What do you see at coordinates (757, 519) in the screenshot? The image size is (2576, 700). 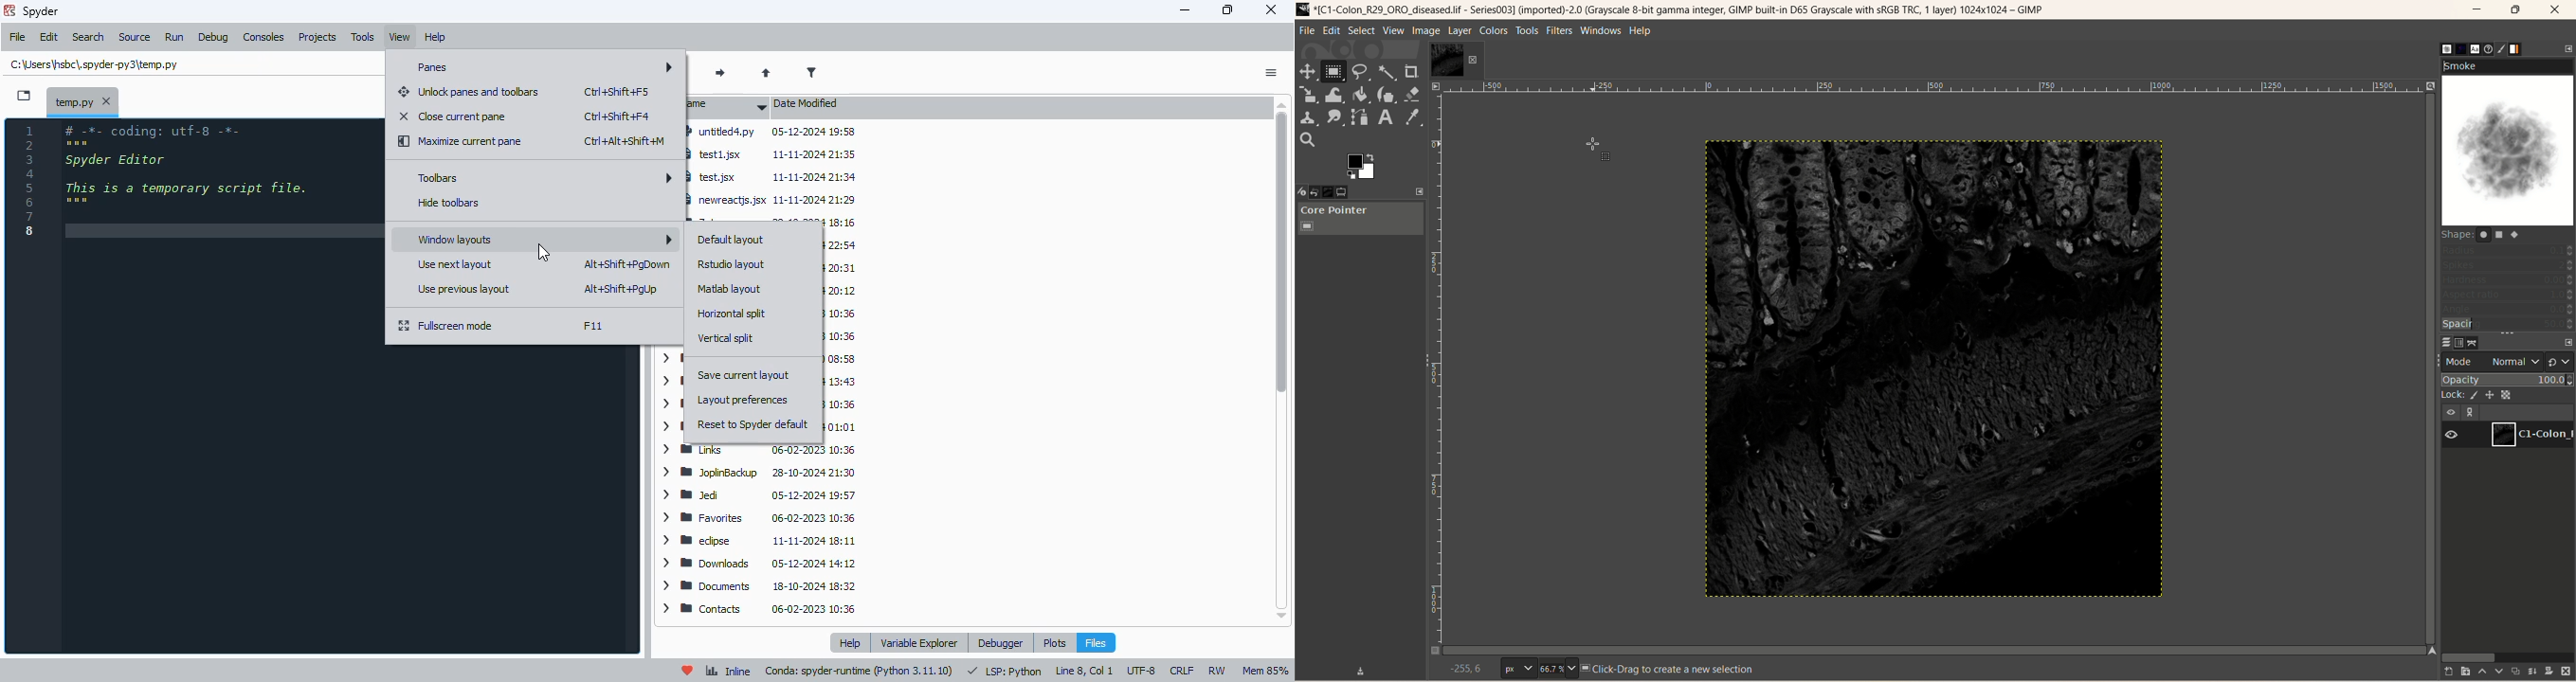 I see `favorites` at bounding box center [757, 519].